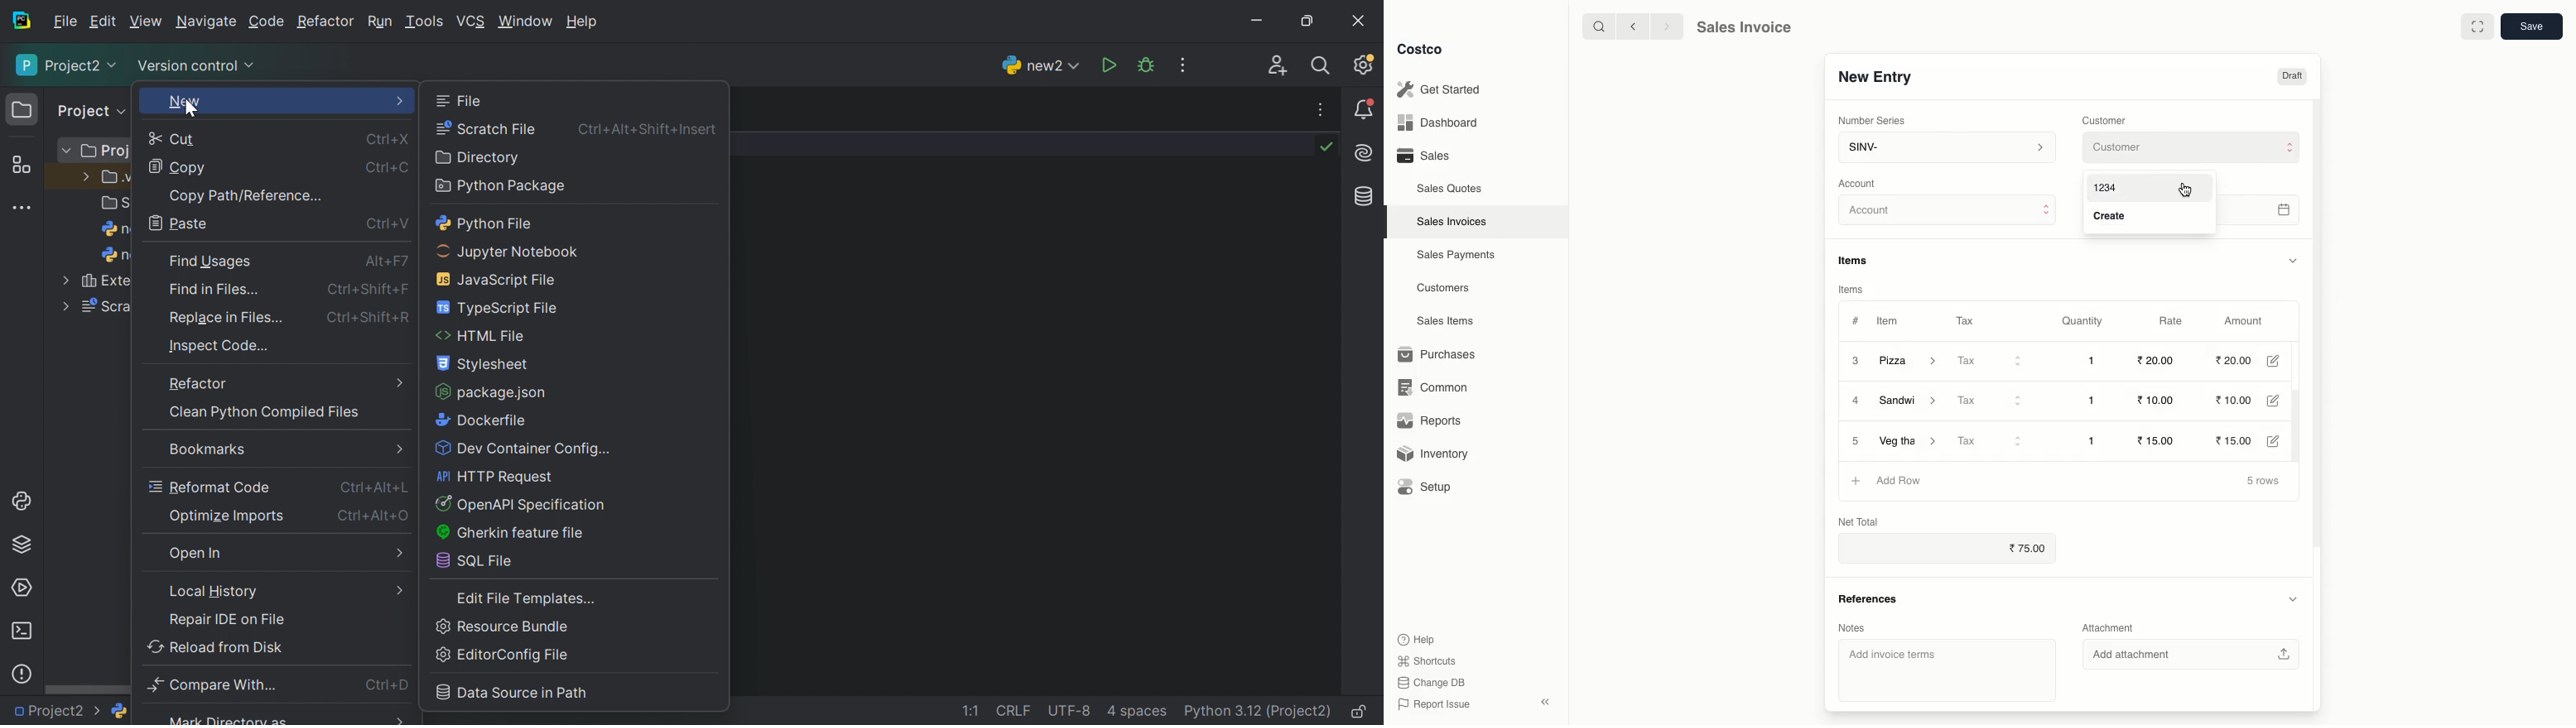  What do you see at coordinates (580, 19) in the screenshot?
I see `Help` at bounding box center [580, 19].